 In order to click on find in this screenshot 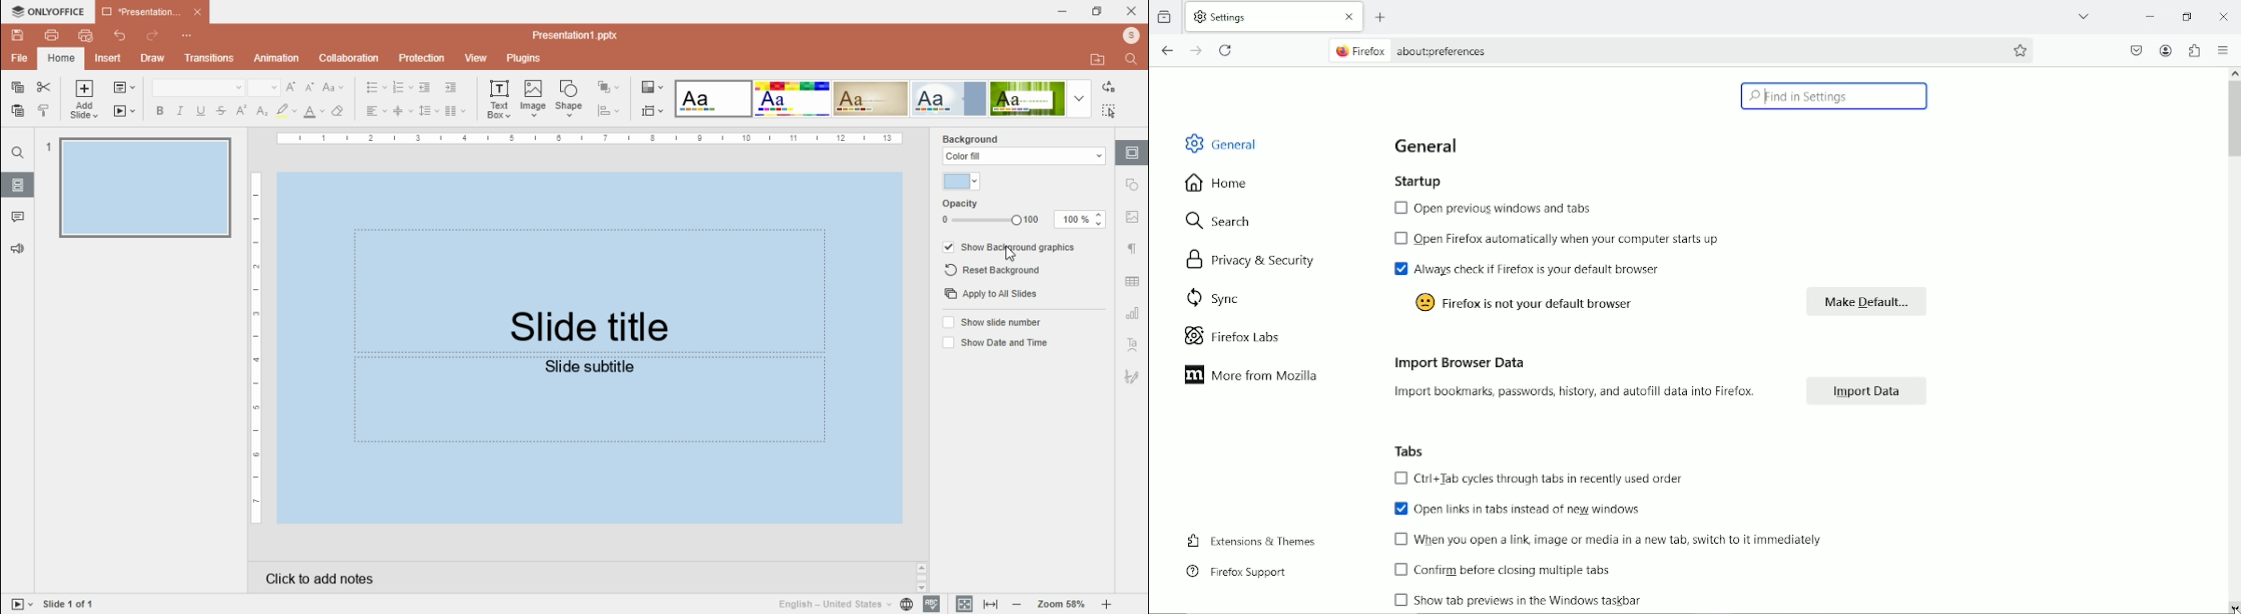, I will do `click(18, 153)`.